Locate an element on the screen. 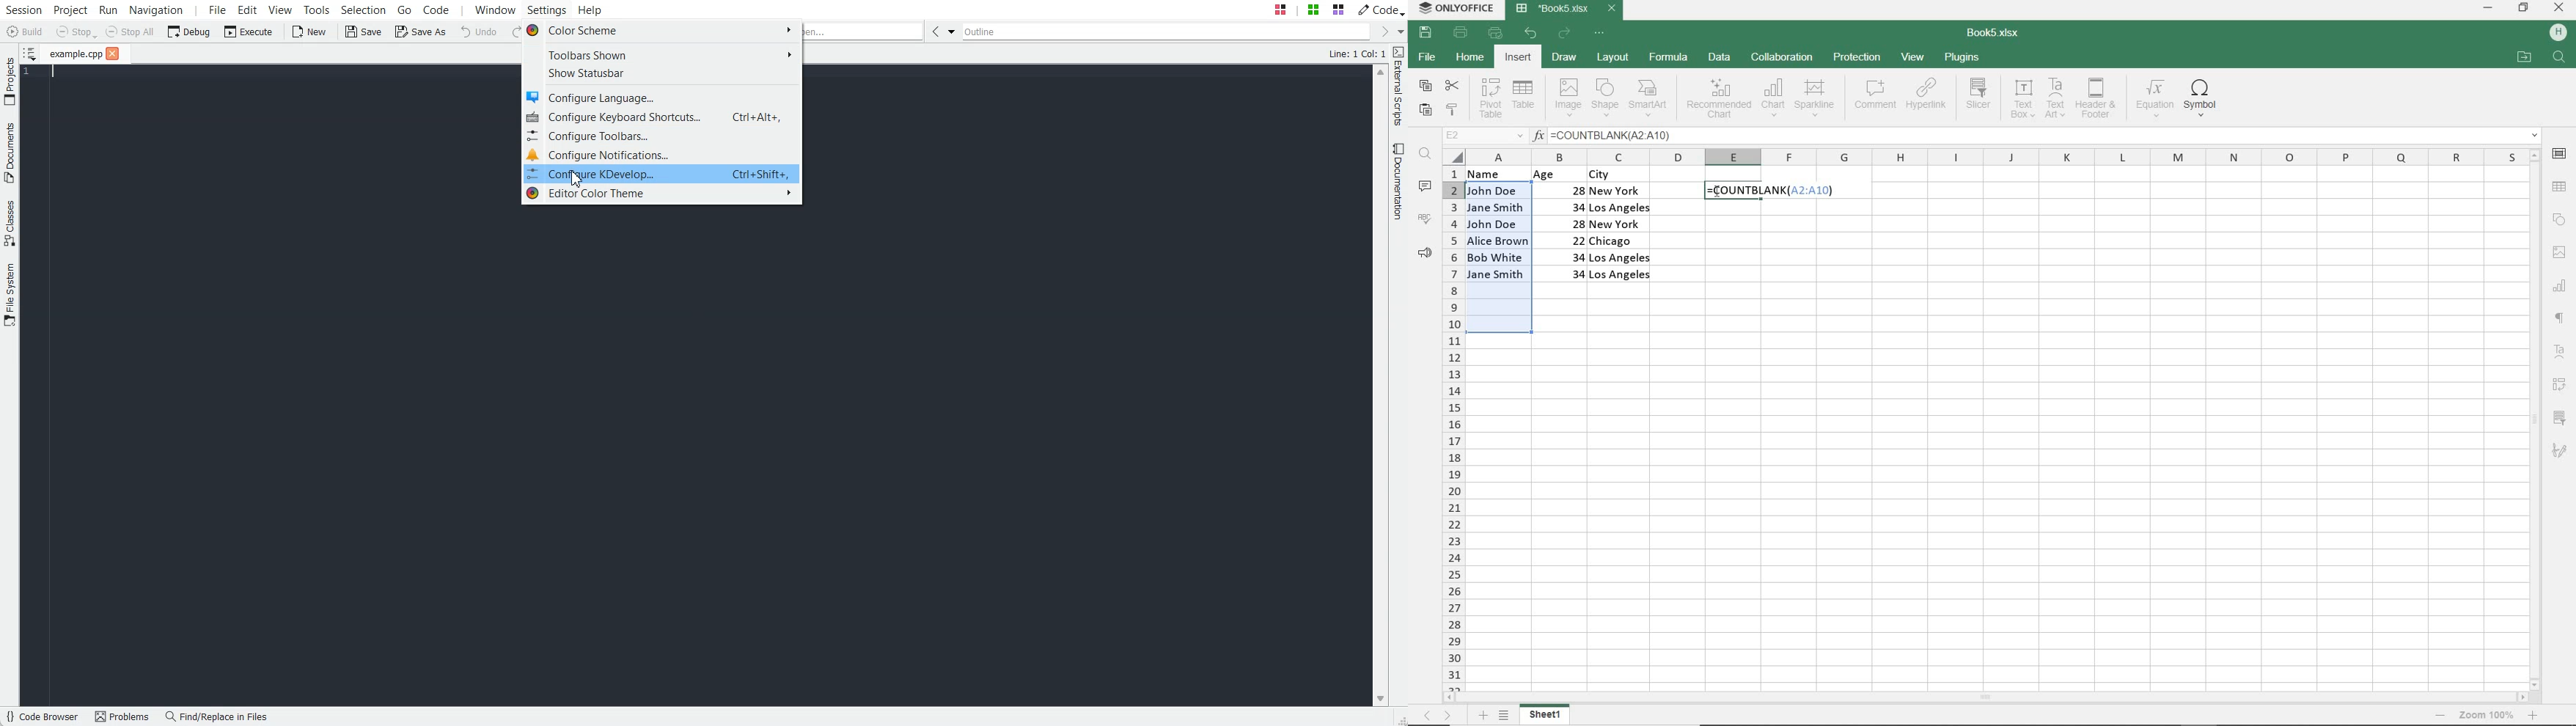 The width and height of the screenshot is (2576, 728). TABLE is located at coordinates (2560, 187).